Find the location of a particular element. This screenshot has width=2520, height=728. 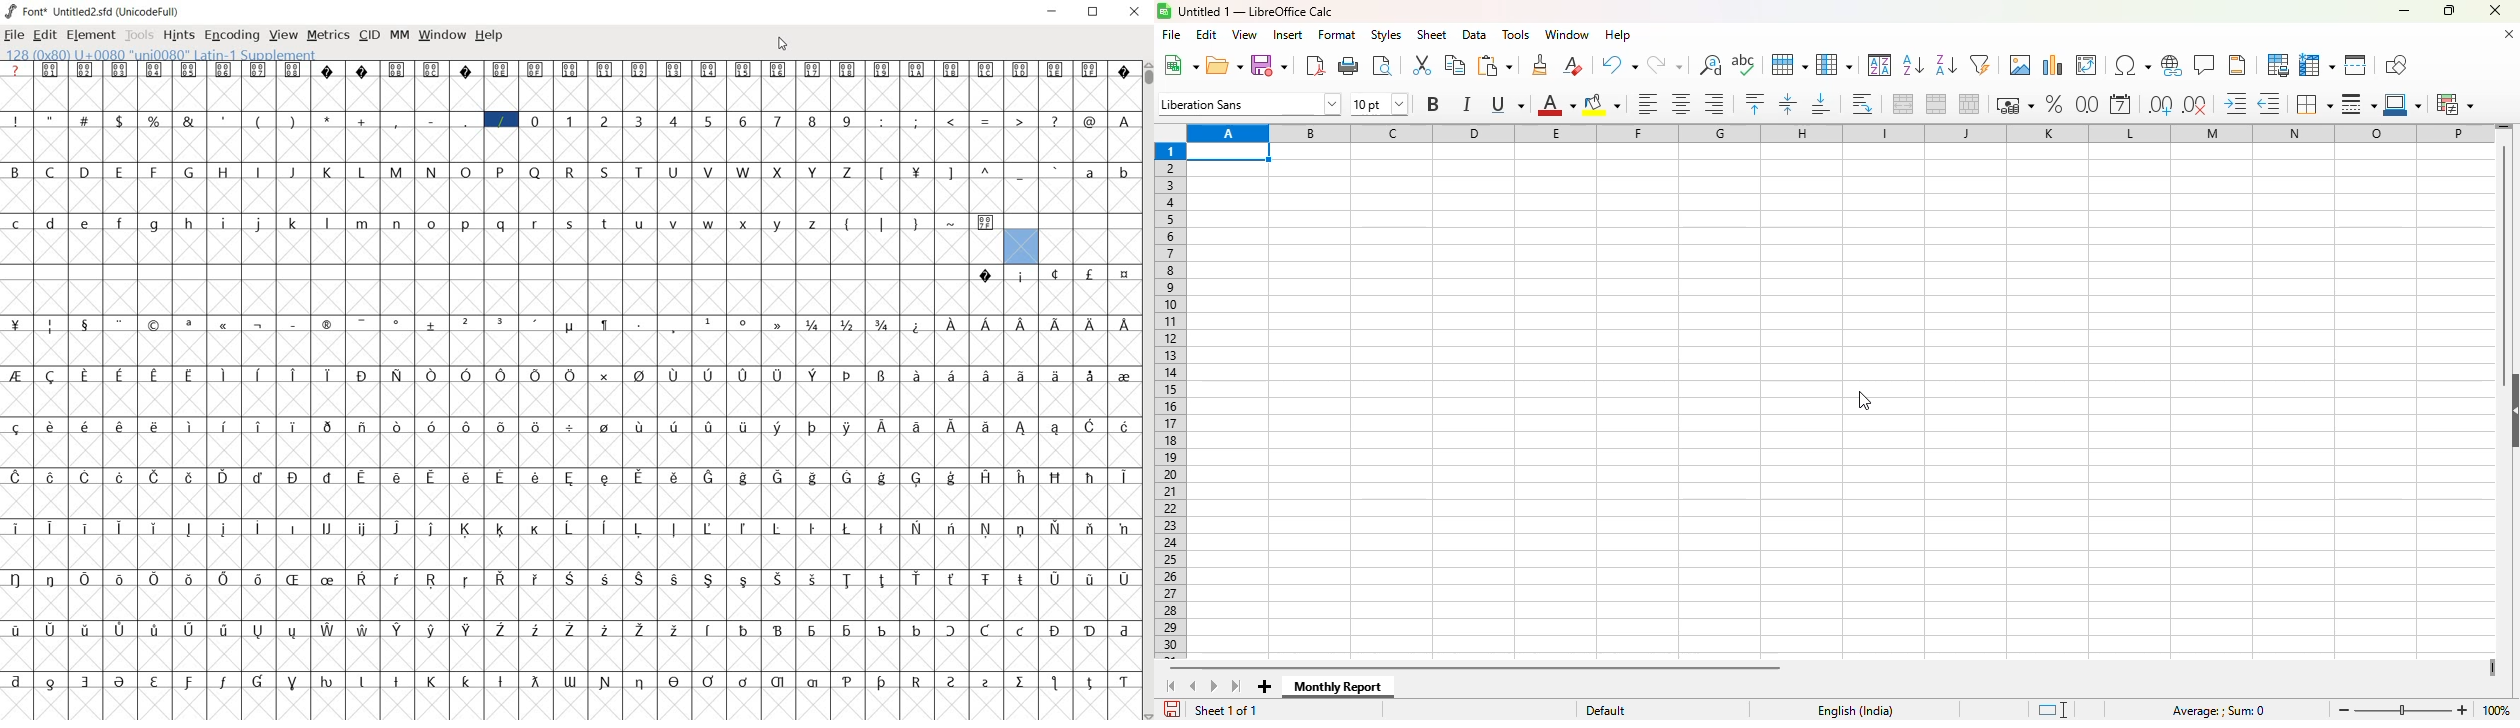

CLOSE is located at coordinates (1134, 13).